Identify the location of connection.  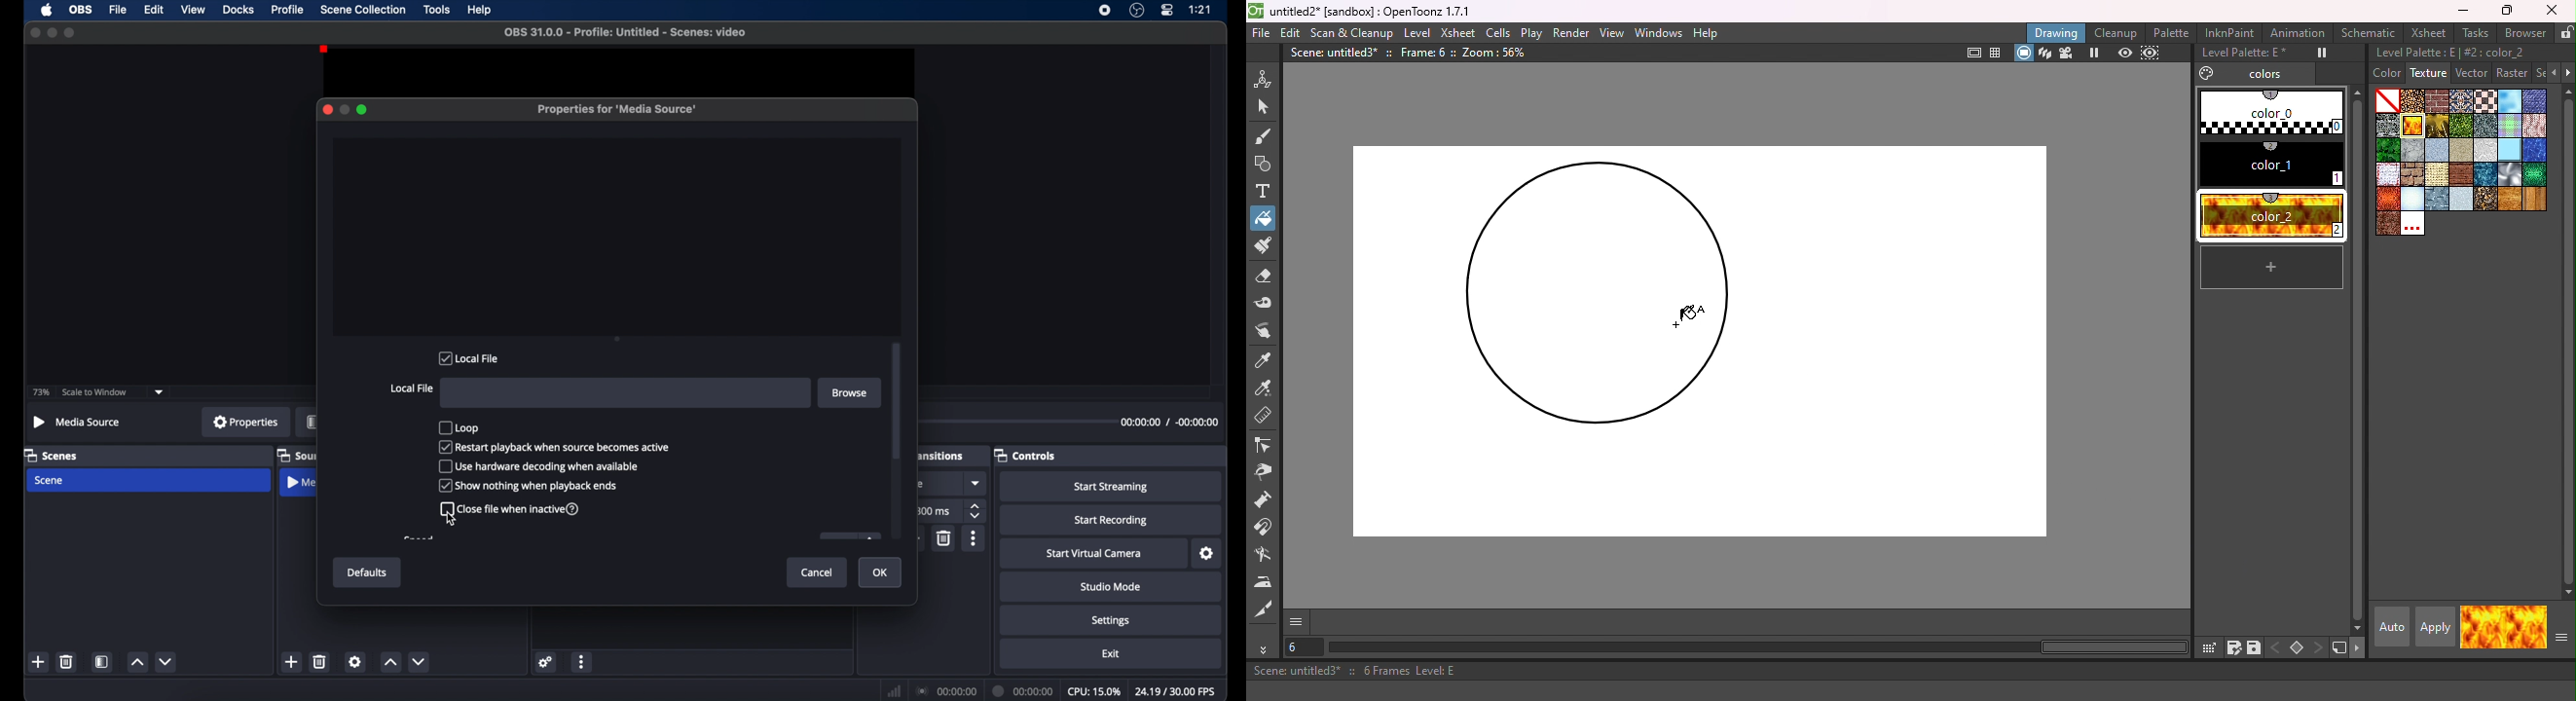
(944, 692).